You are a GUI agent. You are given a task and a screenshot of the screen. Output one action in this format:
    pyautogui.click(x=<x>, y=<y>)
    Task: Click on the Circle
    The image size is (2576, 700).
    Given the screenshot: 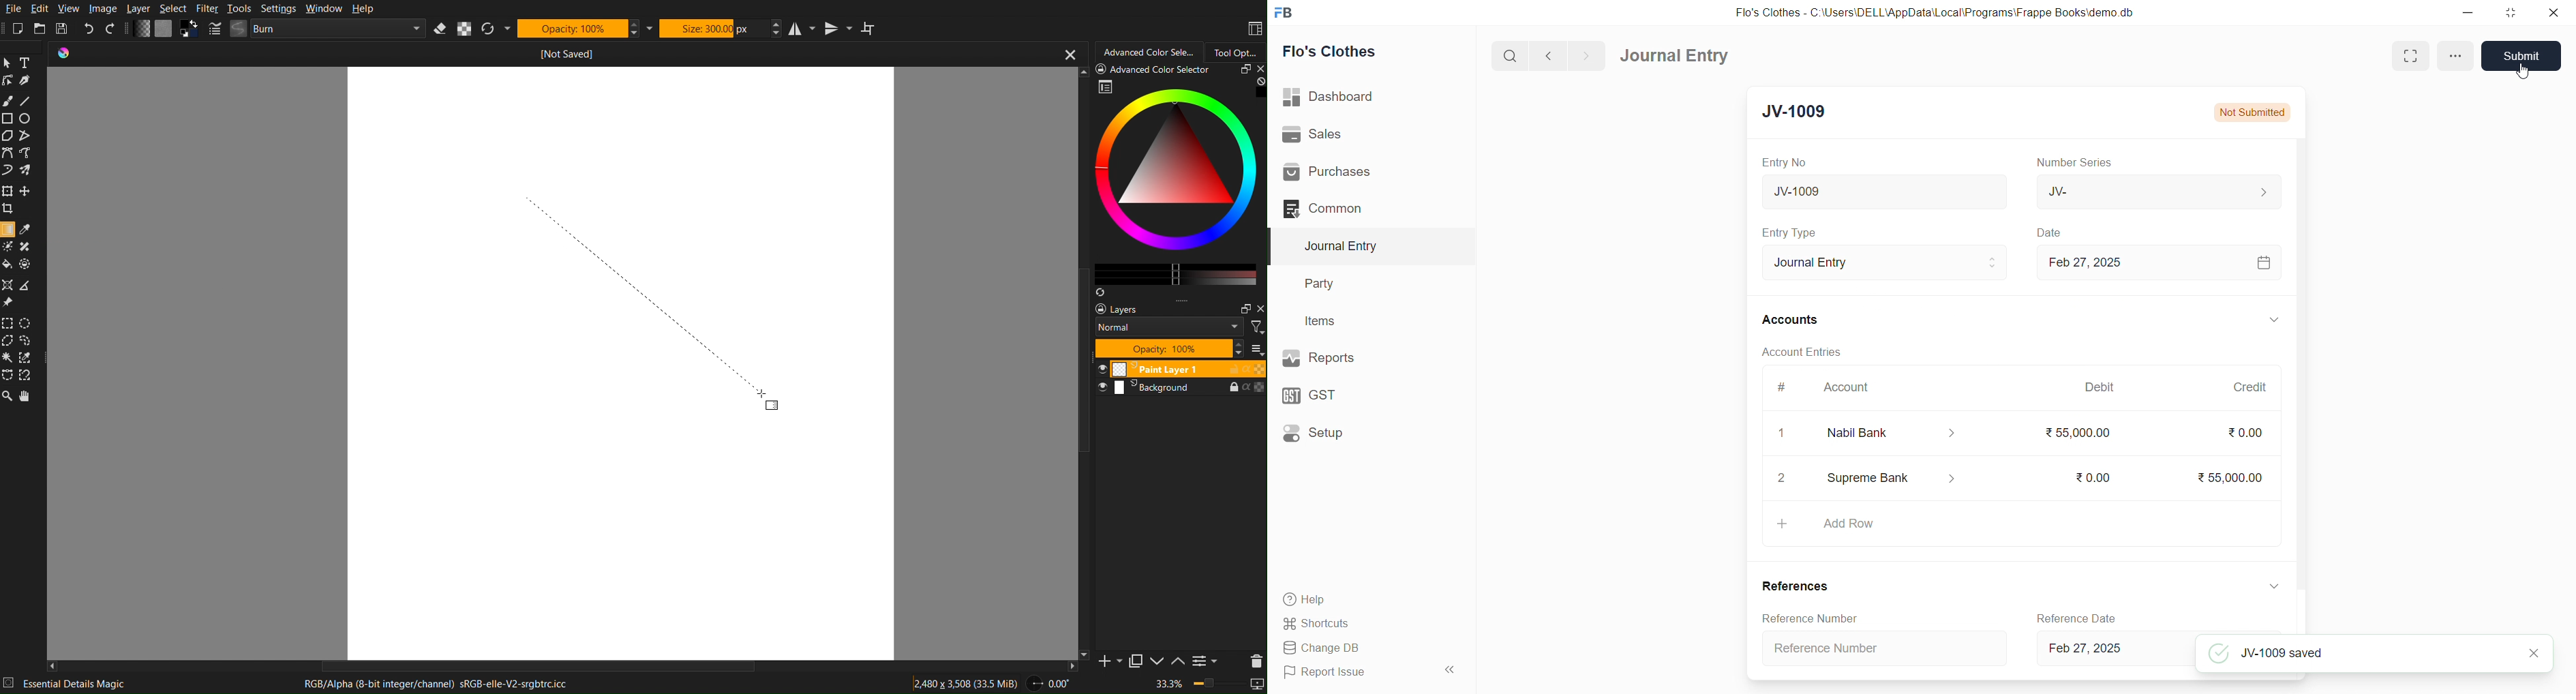 What is the action you would take?
    pyautogui.click(x=26, y=118)
    